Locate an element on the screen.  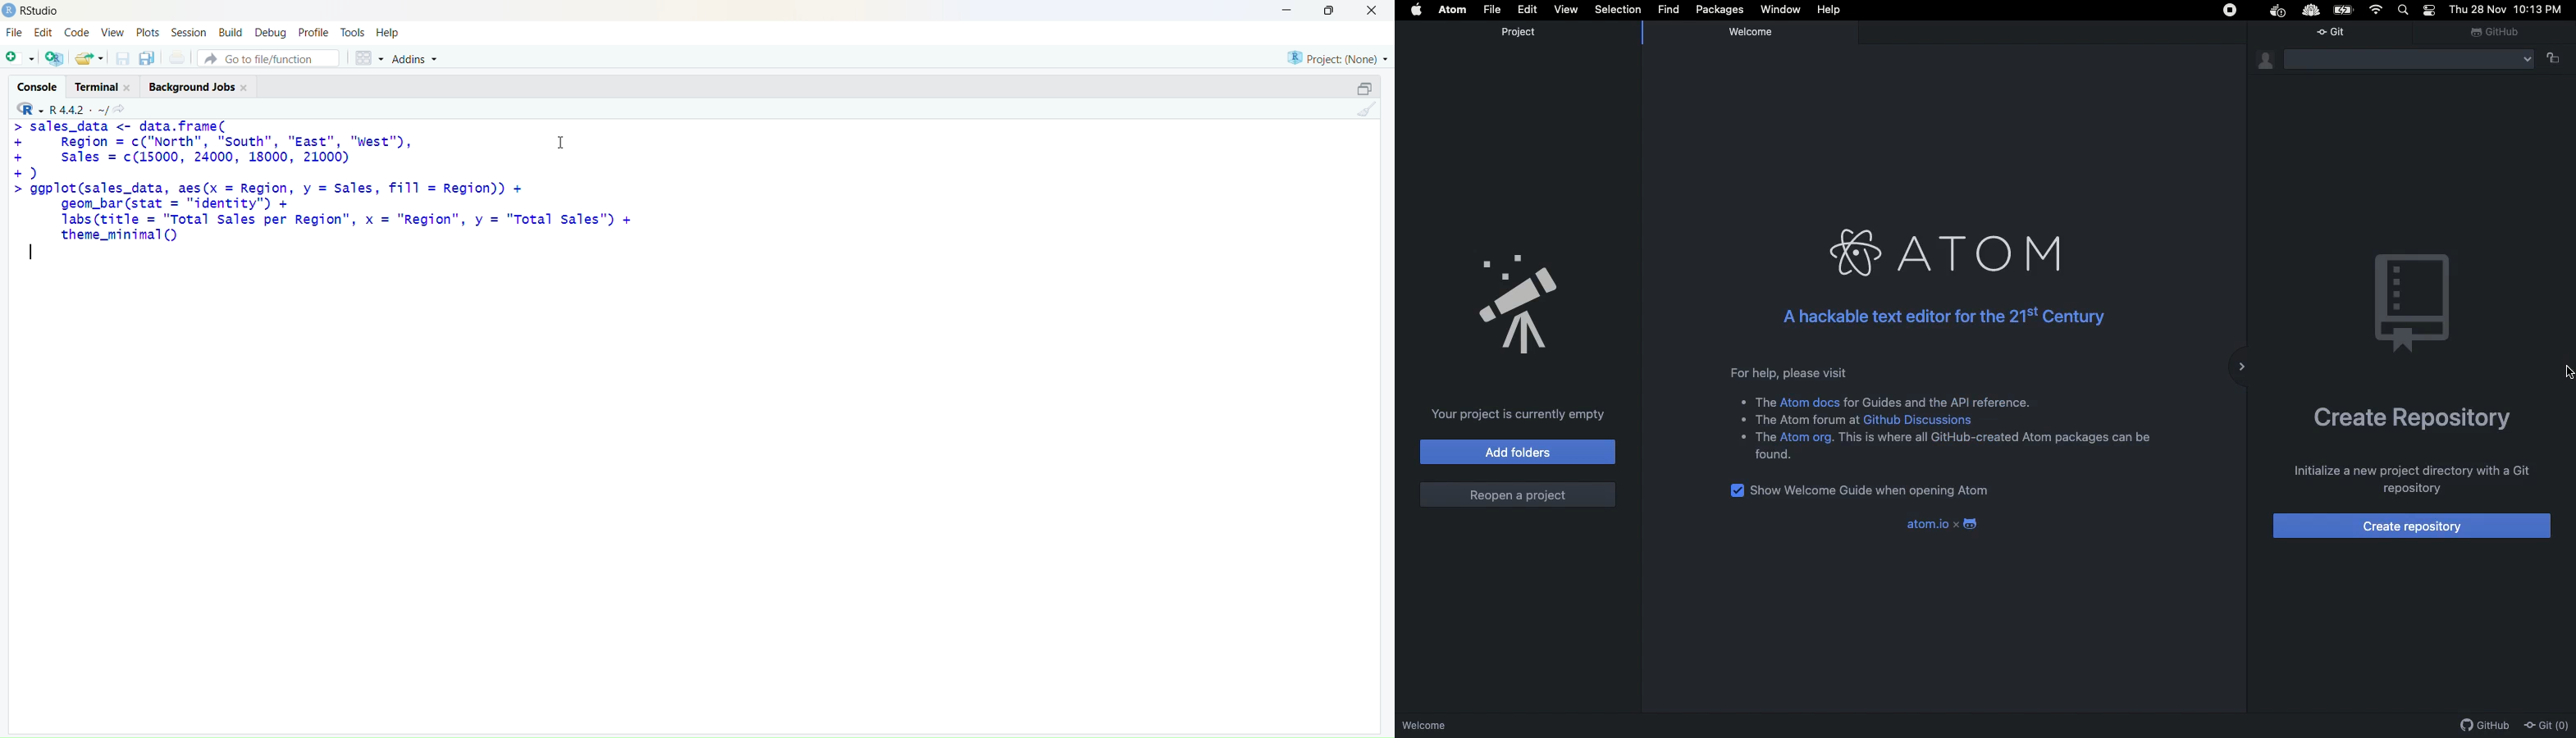
Session is located at coordinates (187, 32).